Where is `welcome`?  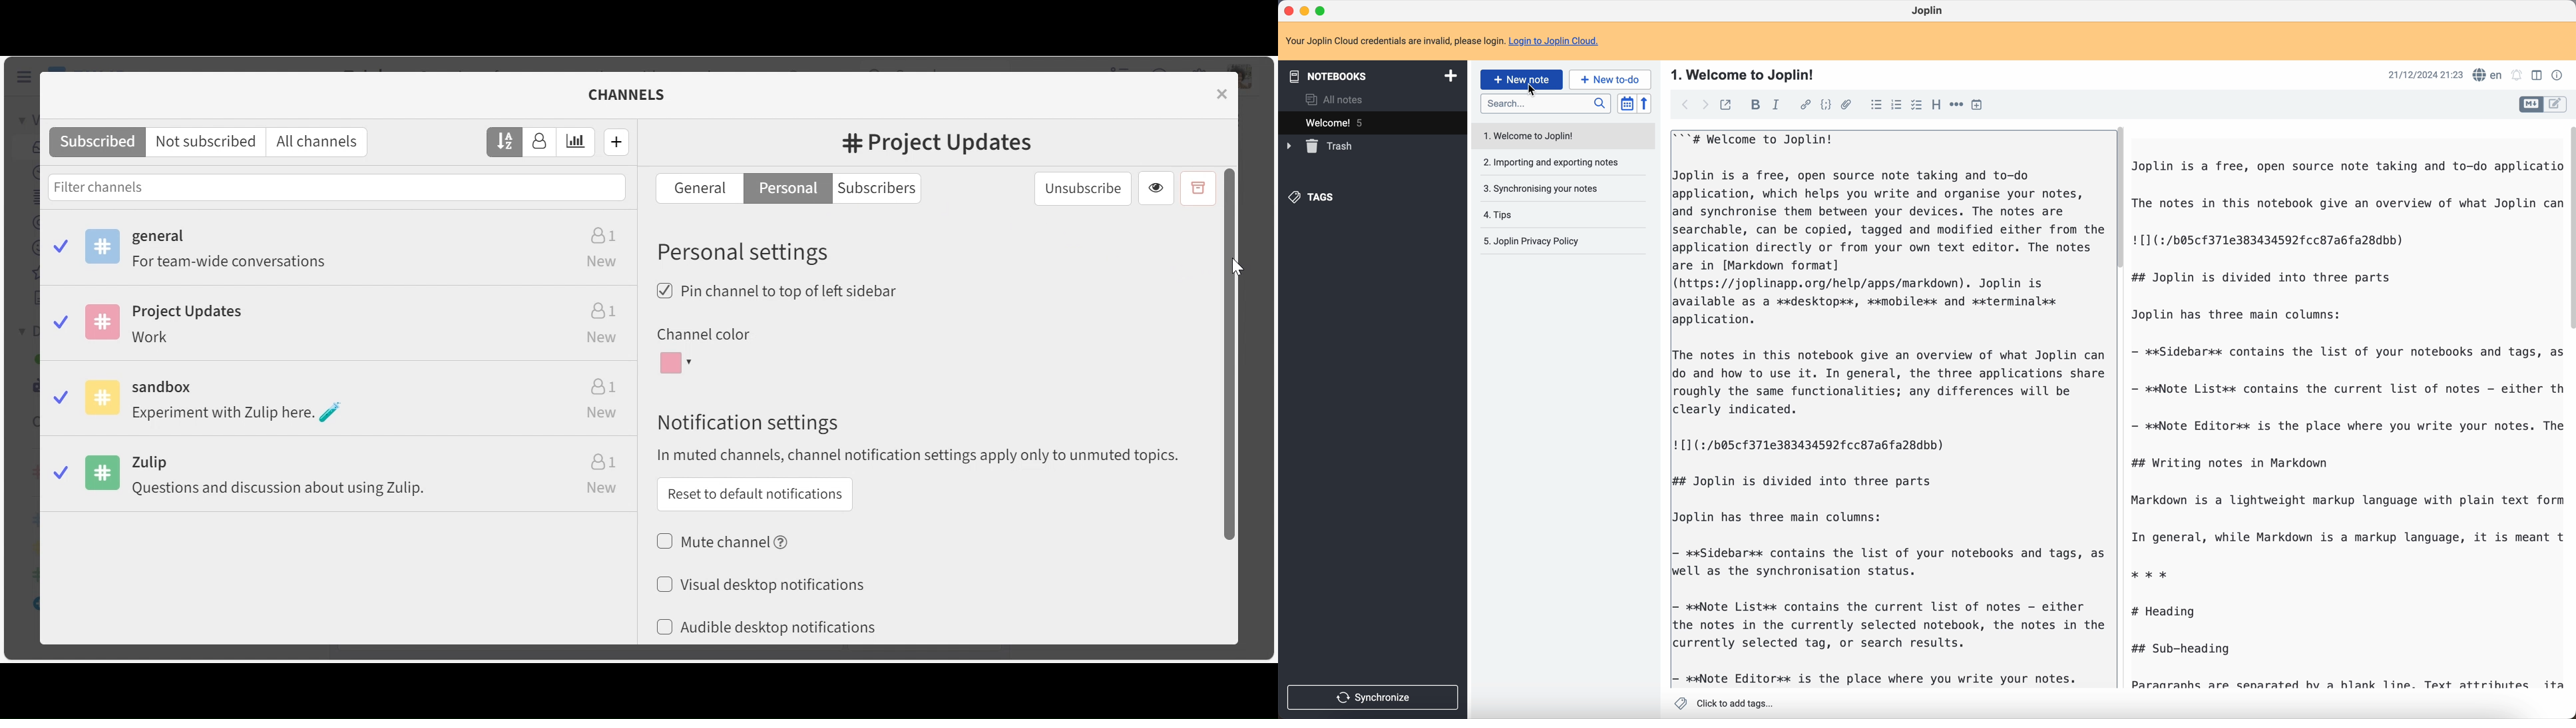
welcome is located at coordinates (1374, 122).